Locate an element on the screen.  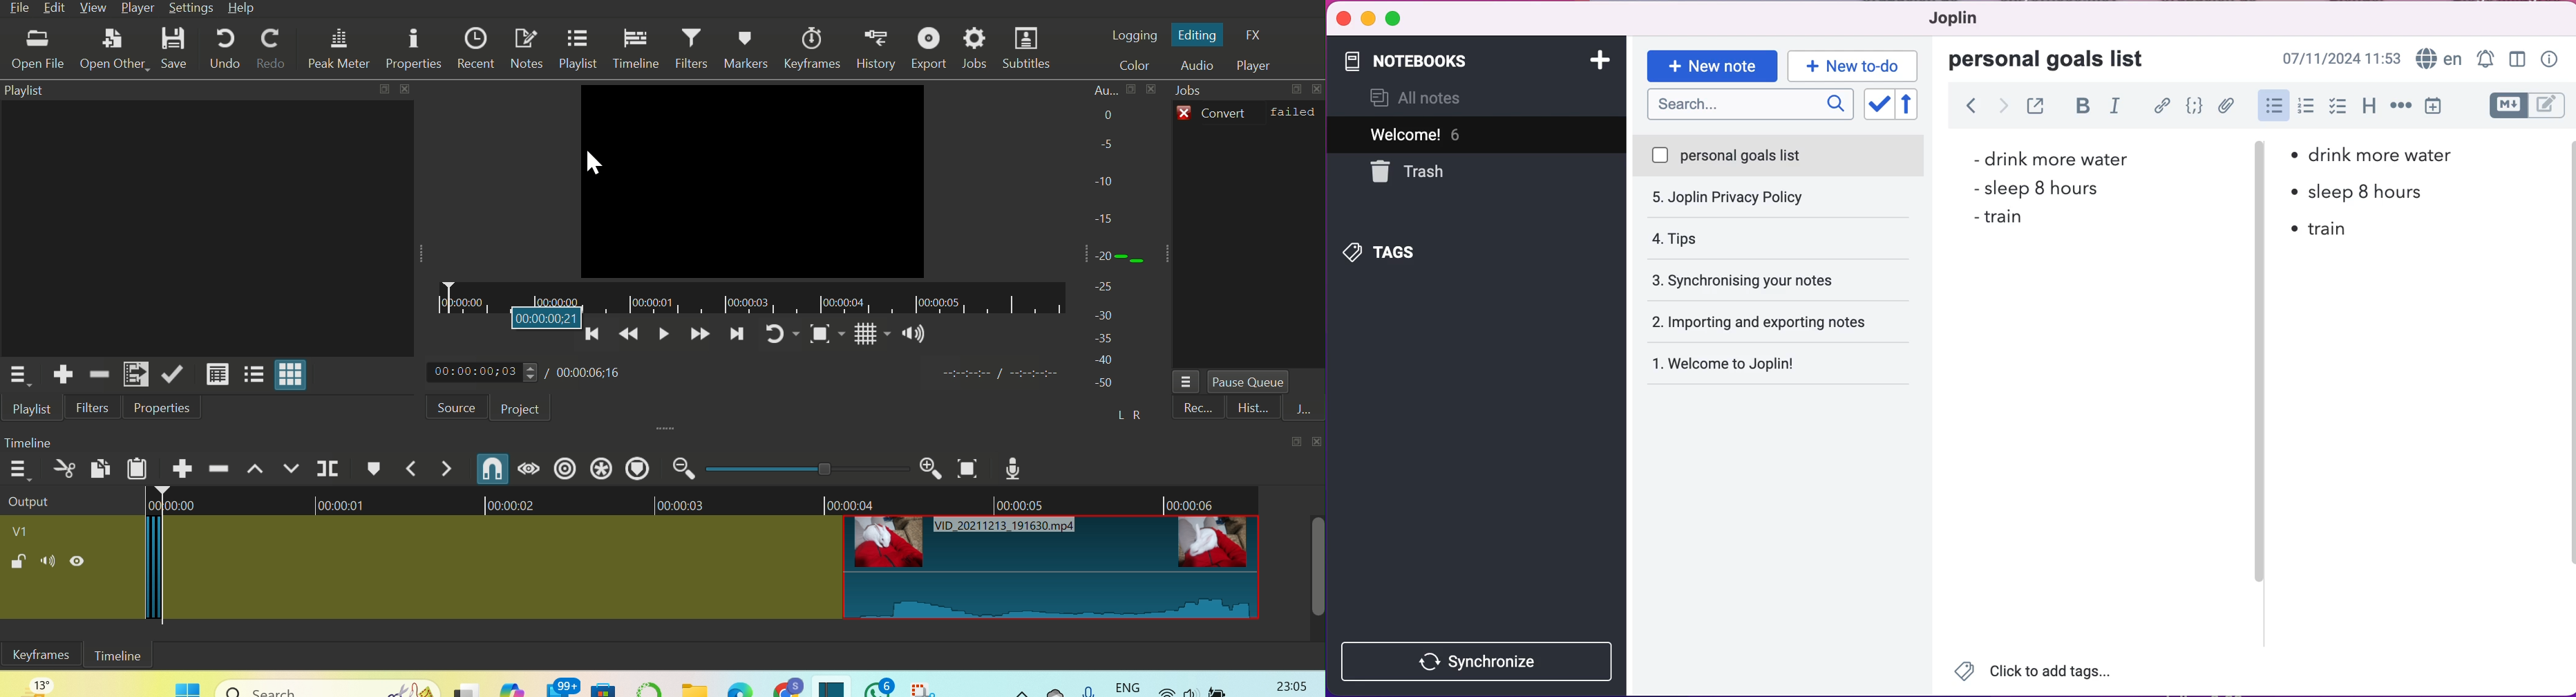
welcome! 5 is located at coordinates (1461, 134).